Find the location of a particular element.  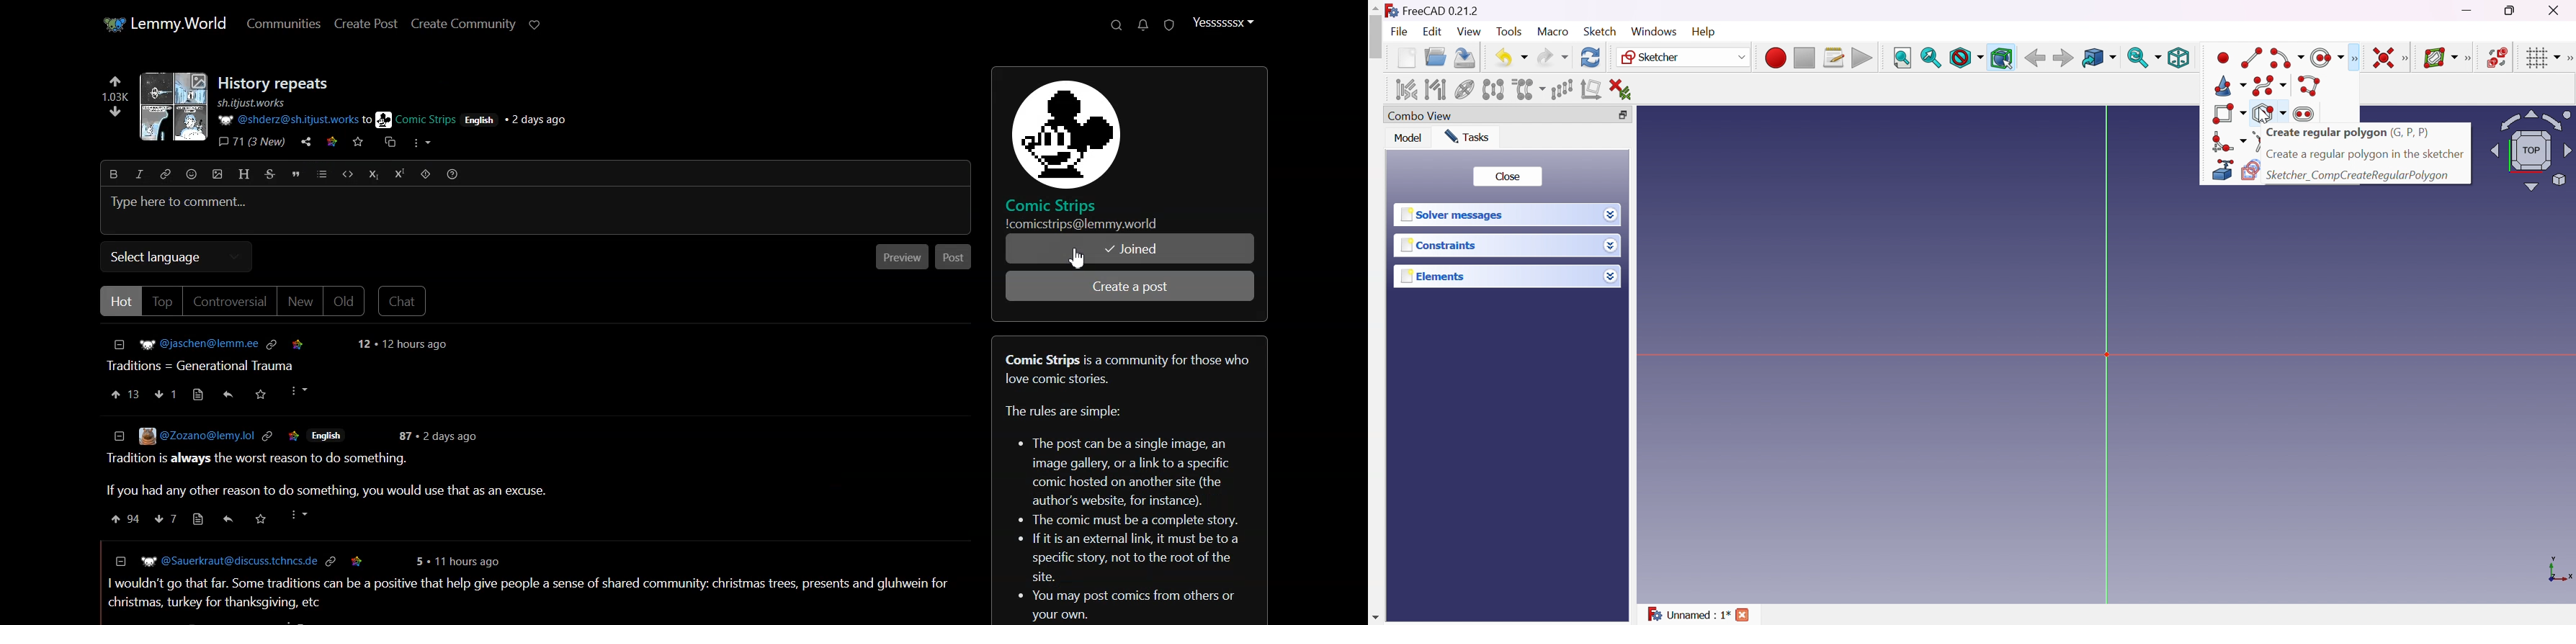

Drop down is located at coordinates (1610, 273).